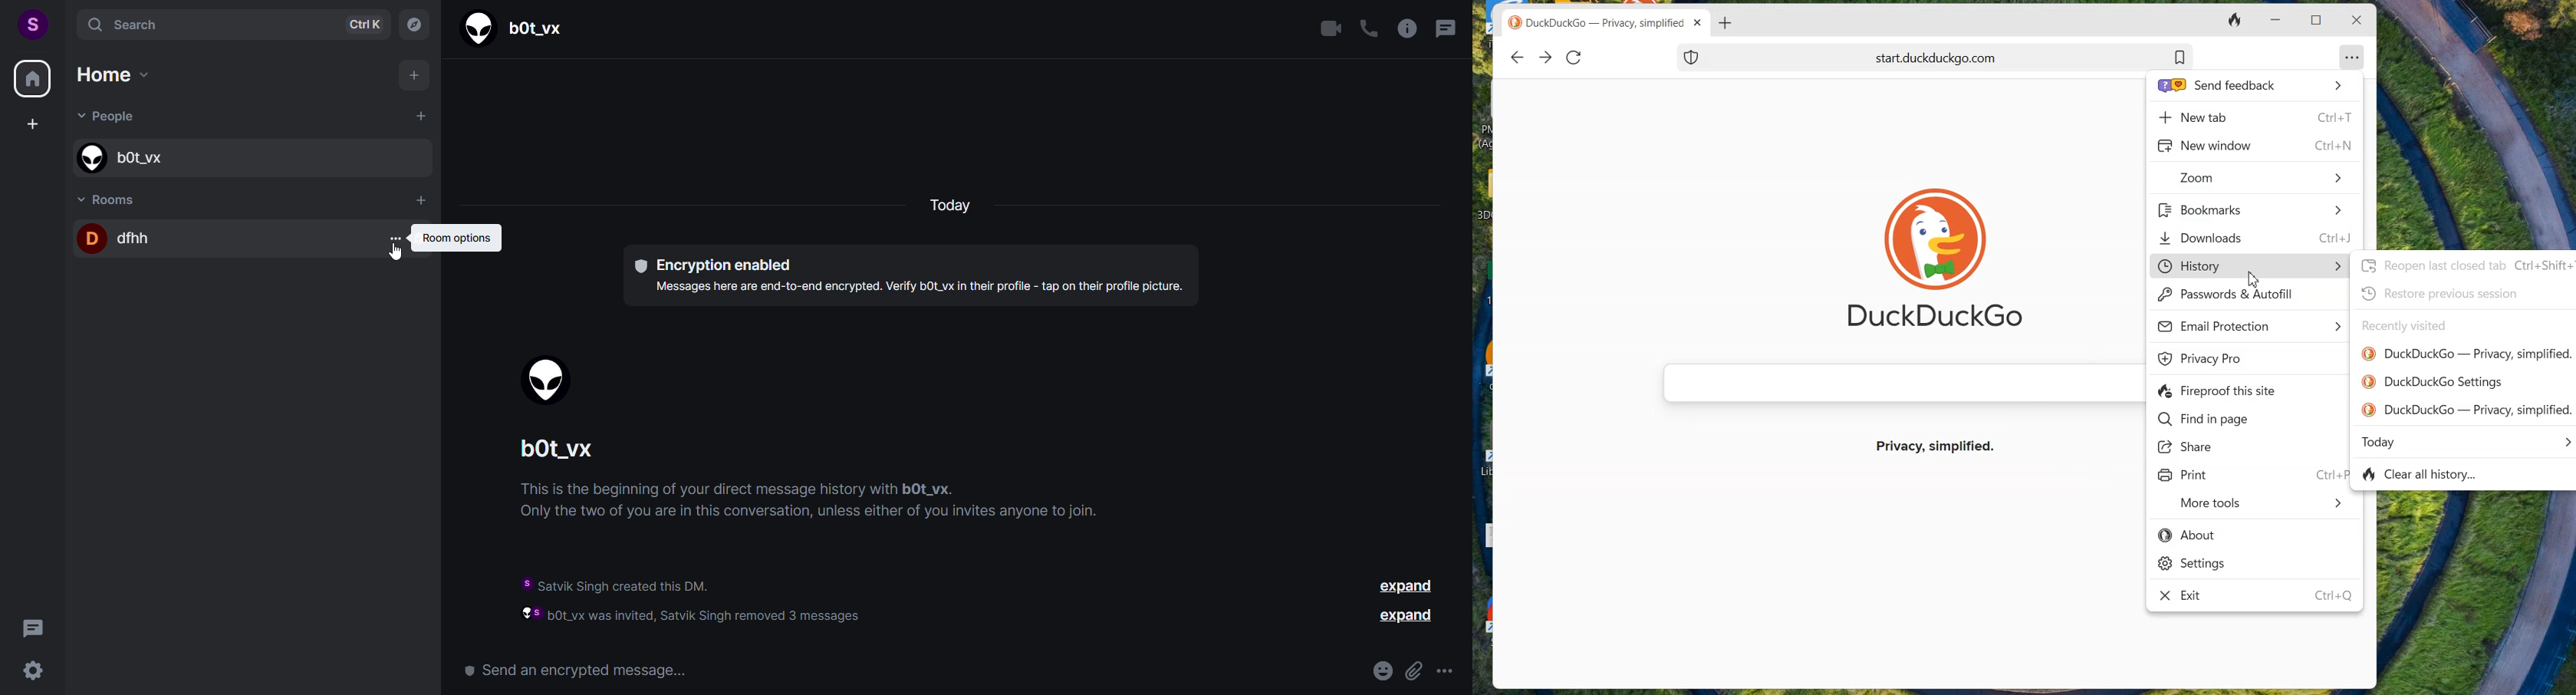 This screenshot has width=2576, height=700. What do you see at coordinates (2254, 116) in the screenshot?
I see `New tab` at bounding box center [2254, 116].